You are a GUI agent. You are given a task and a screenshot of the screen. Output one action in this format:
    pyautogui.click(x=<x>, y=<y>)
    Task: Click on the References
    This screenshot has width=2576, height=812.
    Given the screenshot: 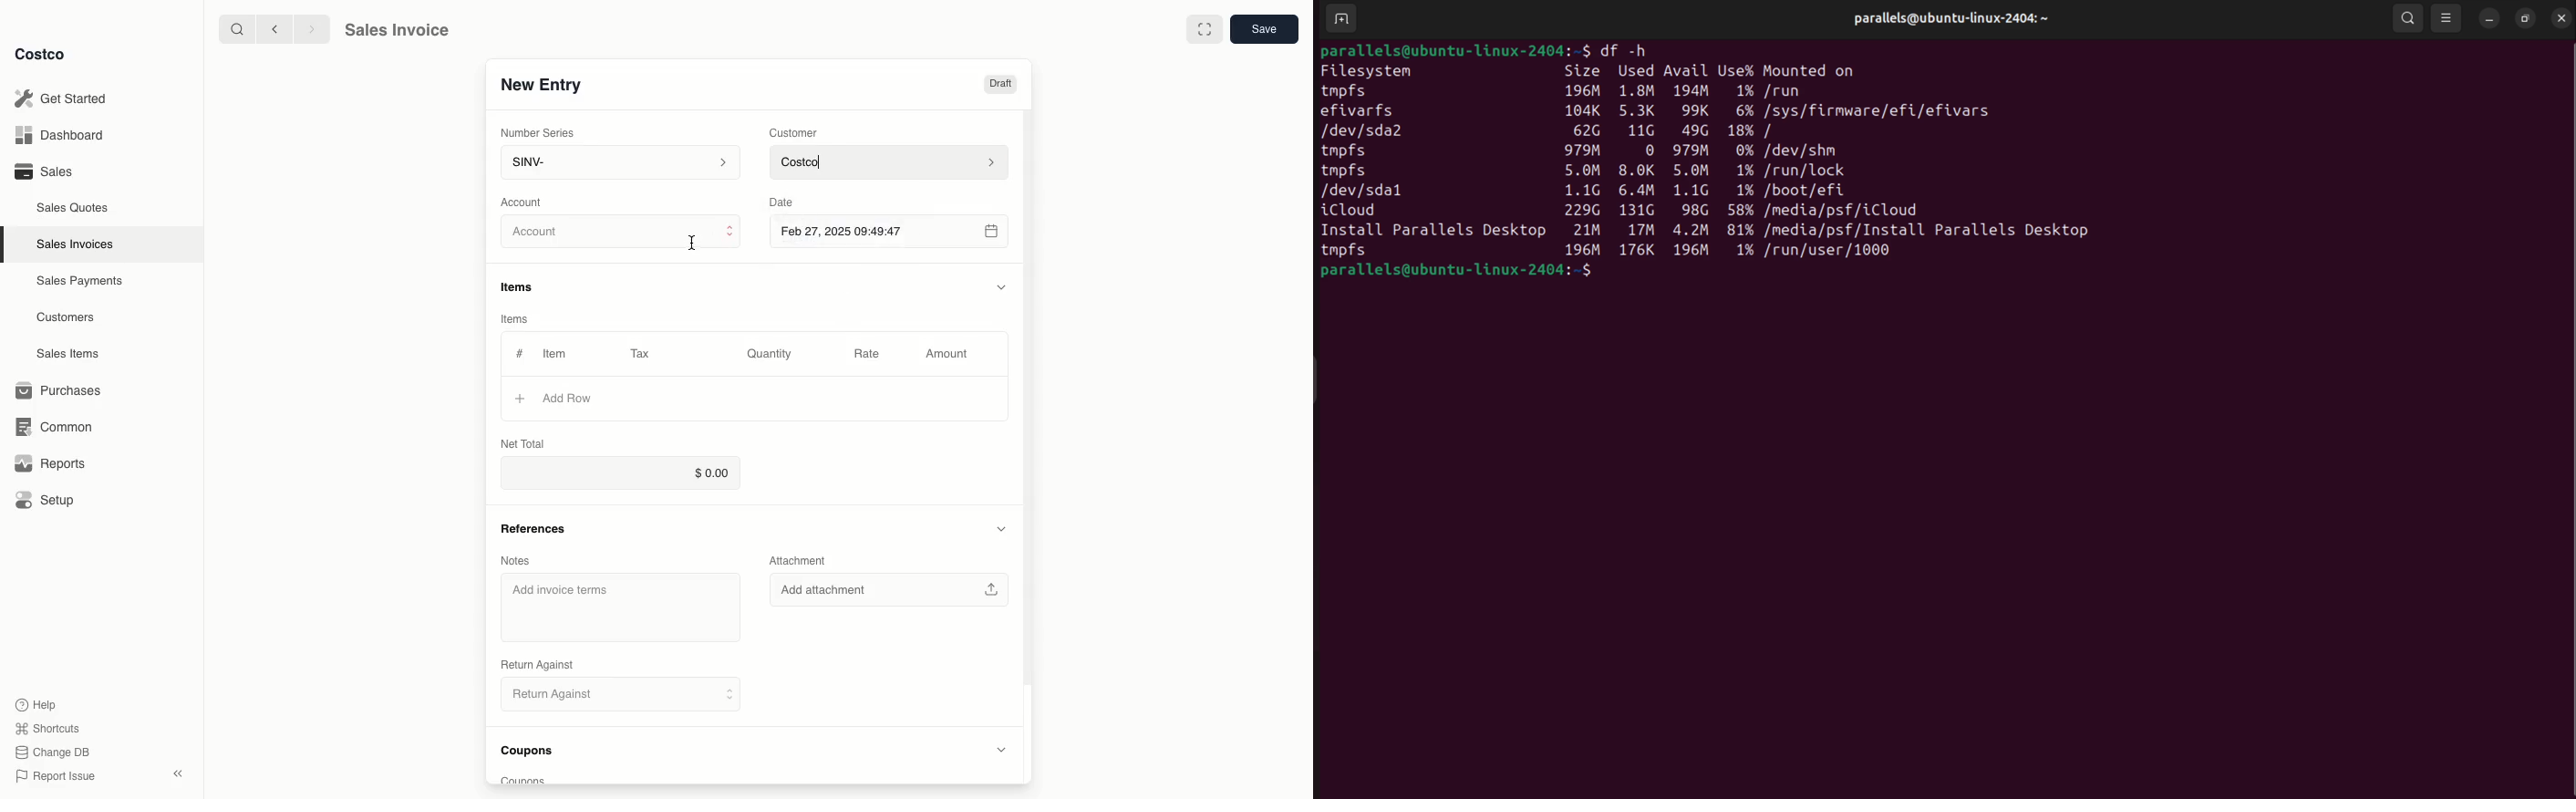 What is the action you would take?
    pyautogui.click(x=532, y=528)
    